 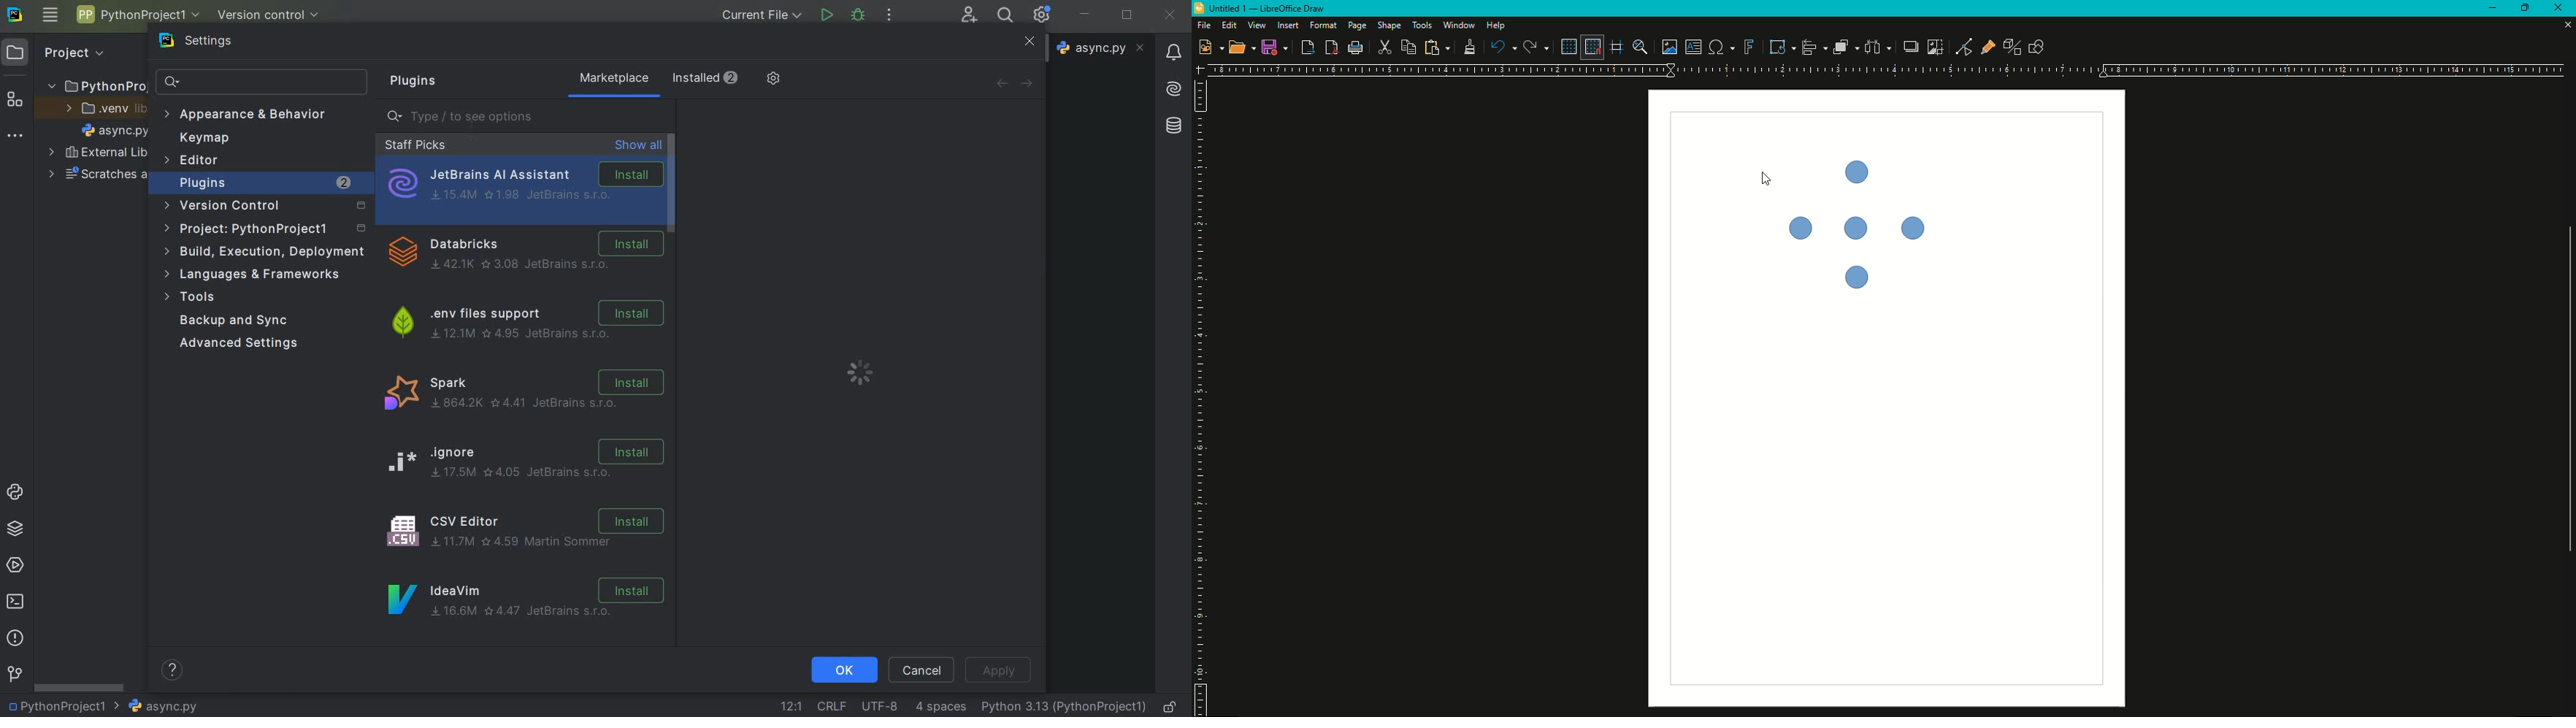 I want to click on Copy, so click(x=1408, y=48).